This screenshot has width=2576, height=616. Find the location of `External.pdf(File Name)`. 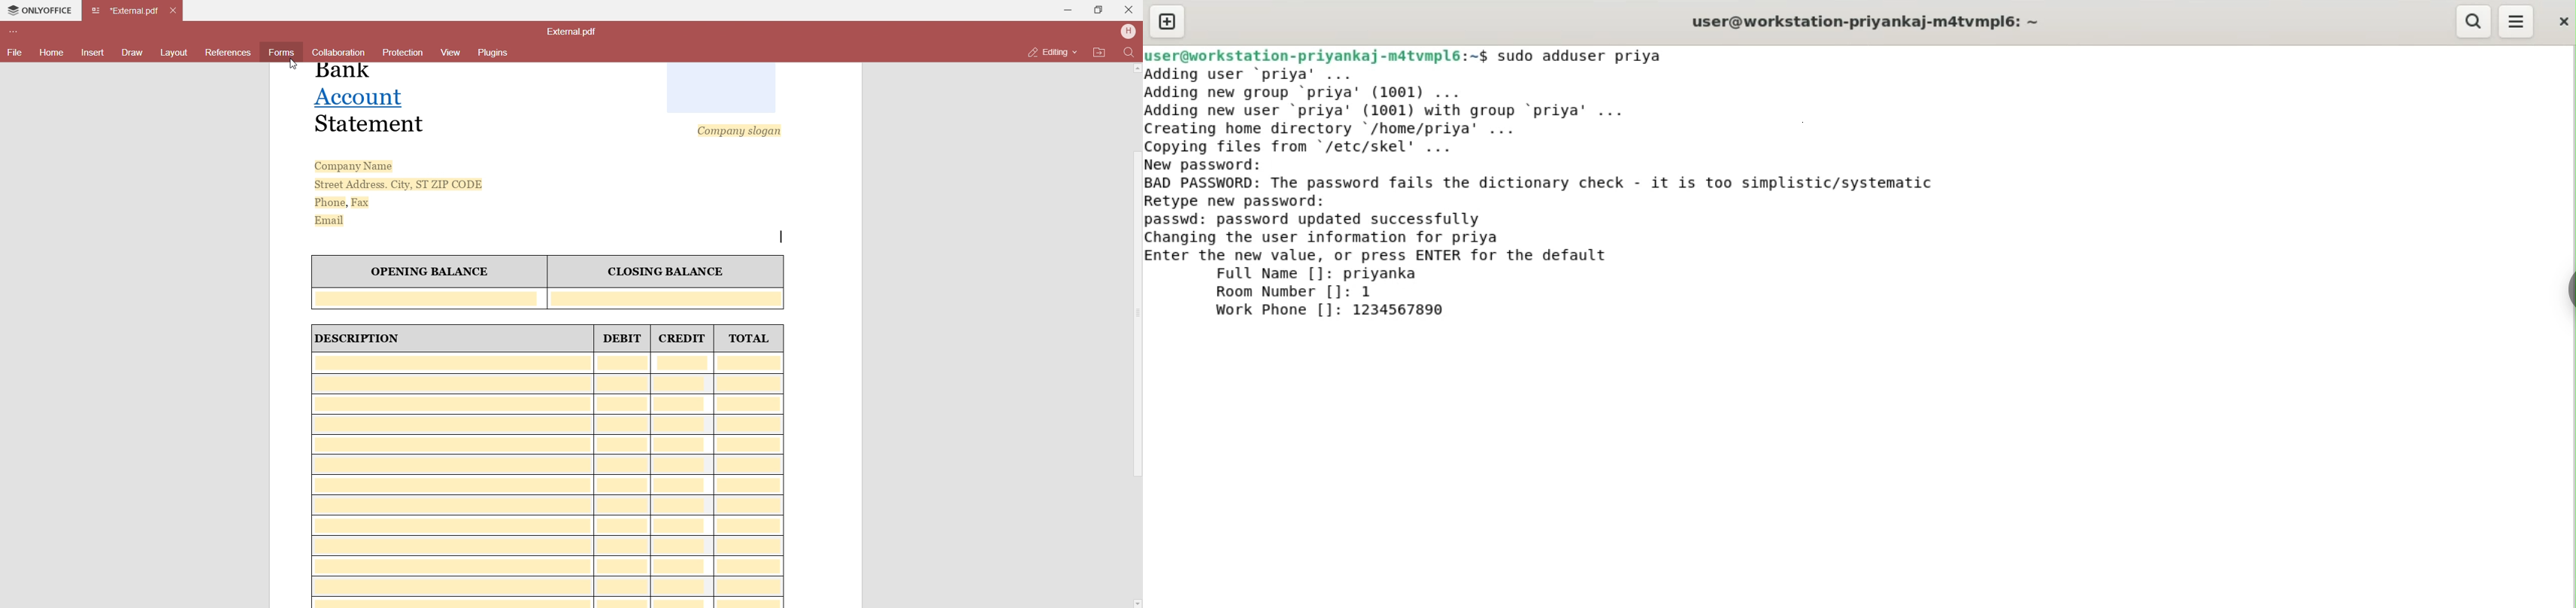

External.pdf(File Name) is located at coordinates (578, 31).